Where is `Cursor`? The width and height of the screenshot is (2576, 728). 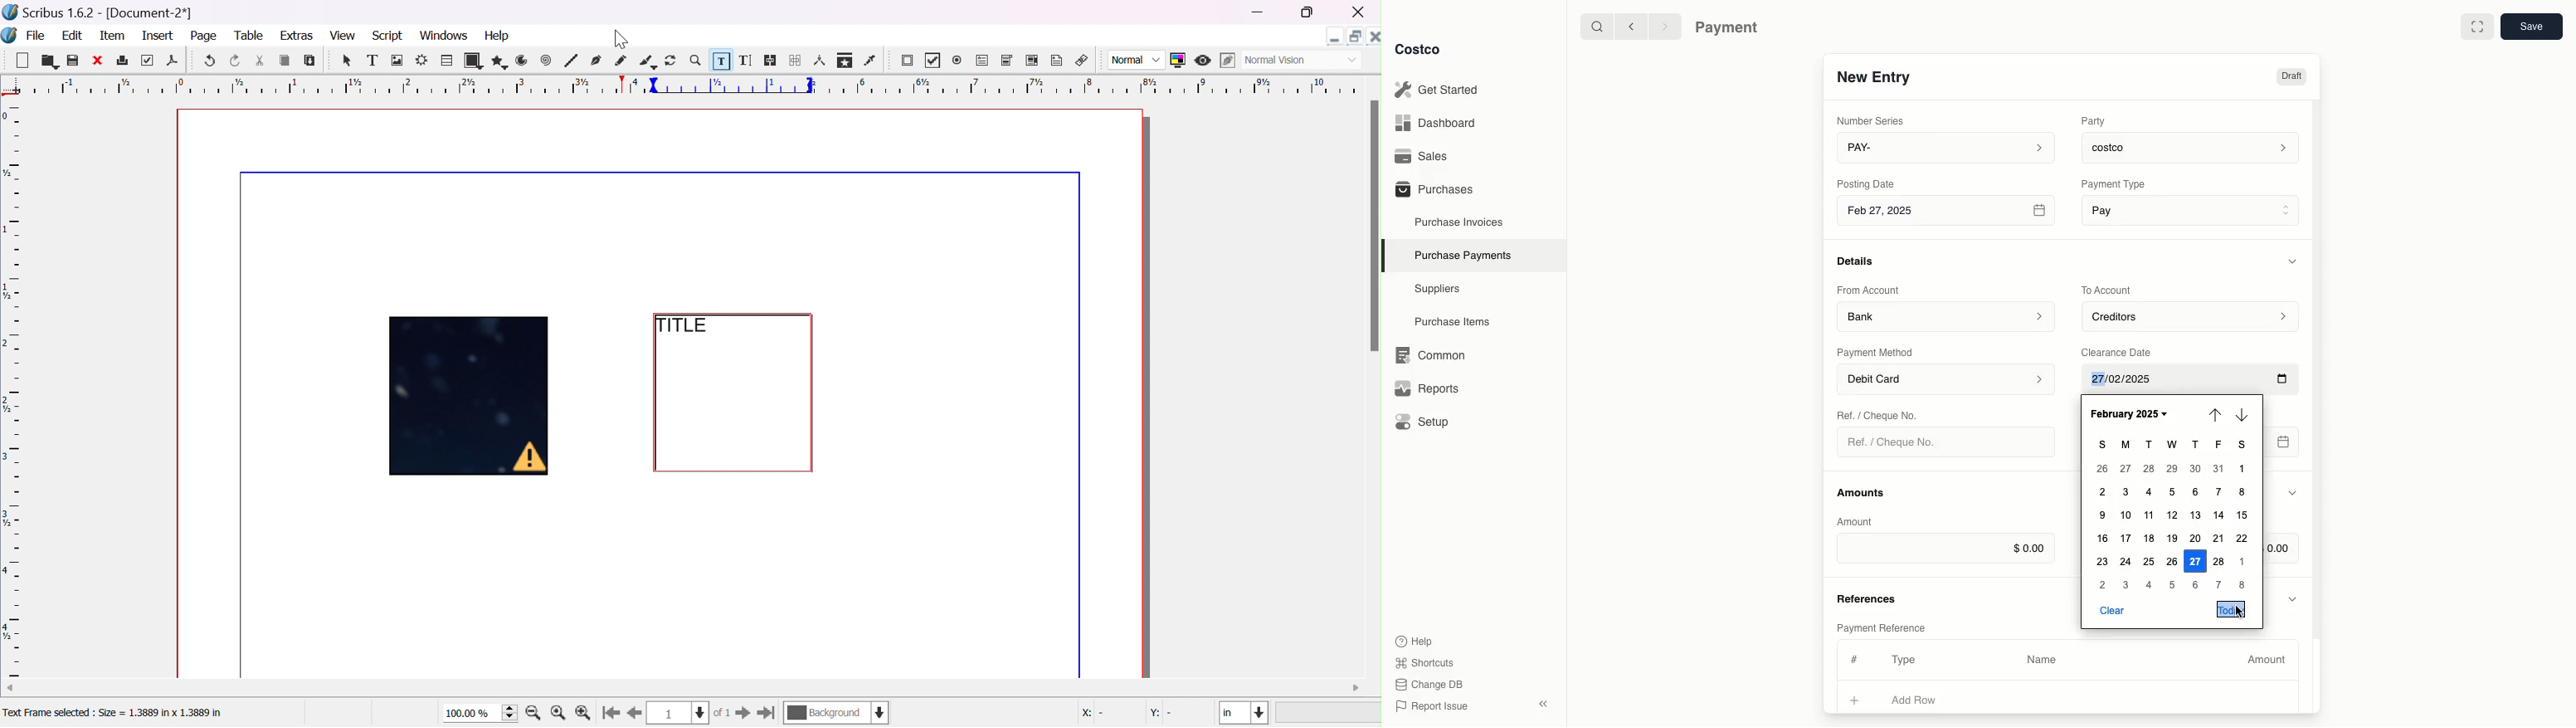 Cursor is located at coordinates (621, 39).